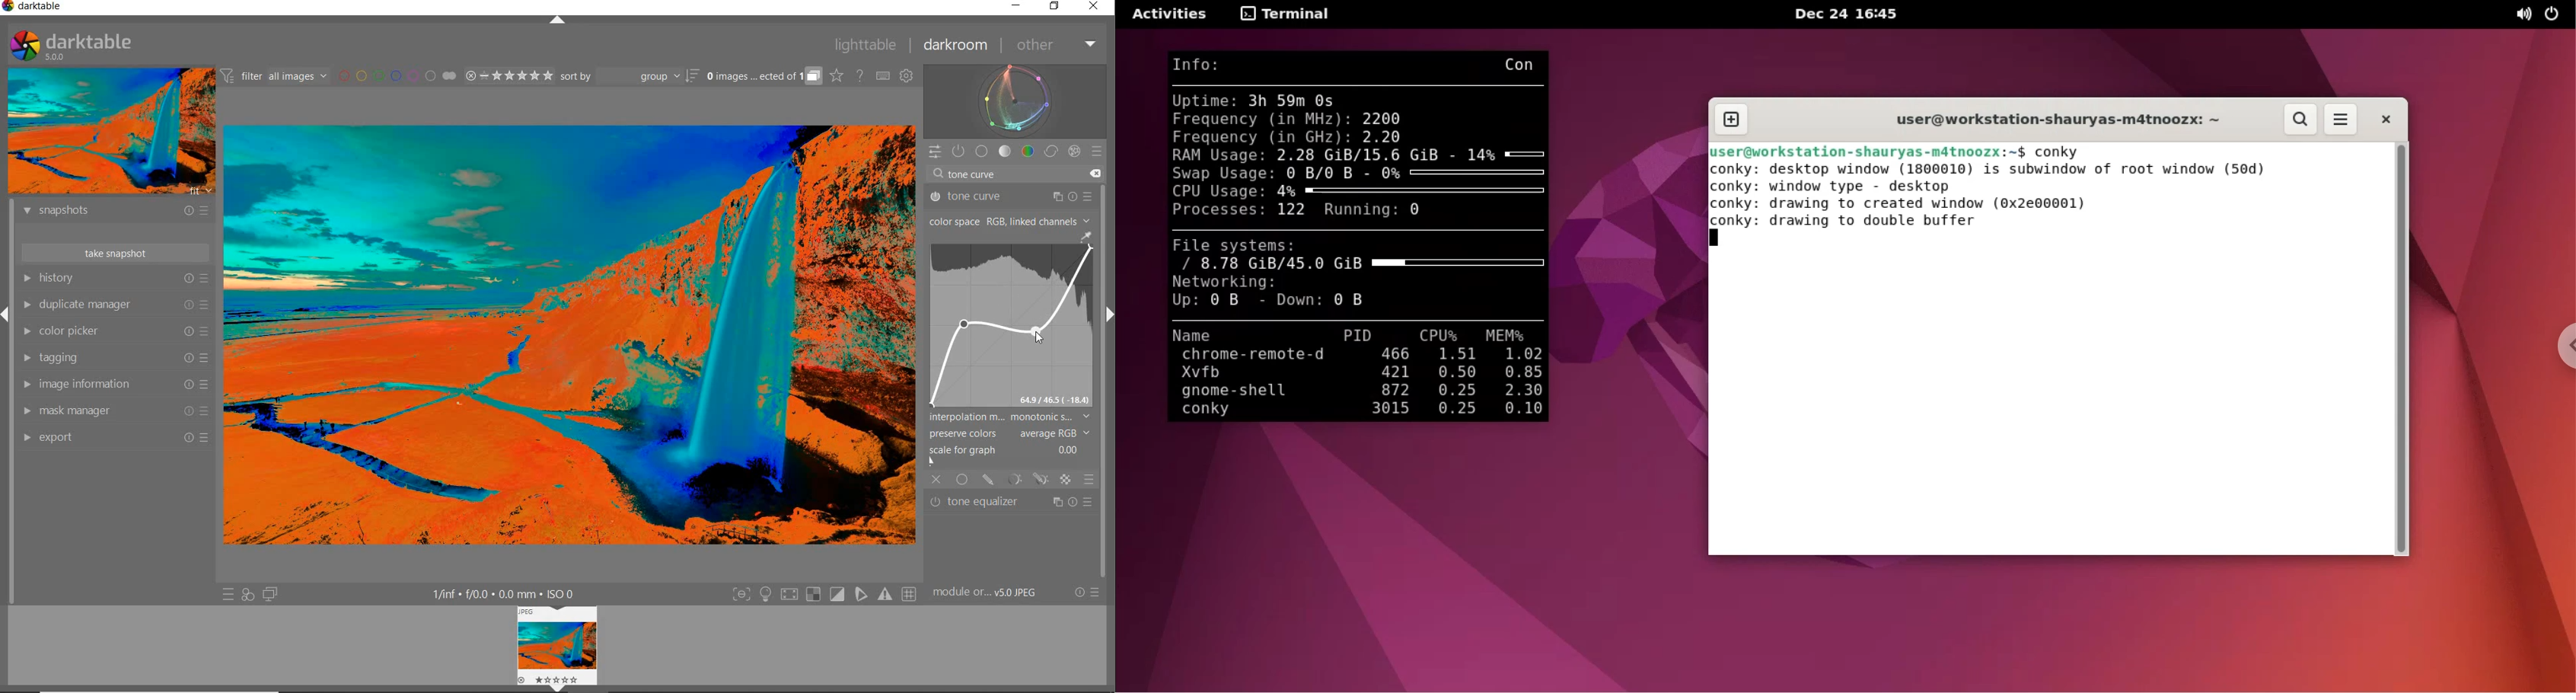  What do you see at coordinates (115, 304) in the screenshot?
I see `duplicate manager` at bounding box center [115, 304].